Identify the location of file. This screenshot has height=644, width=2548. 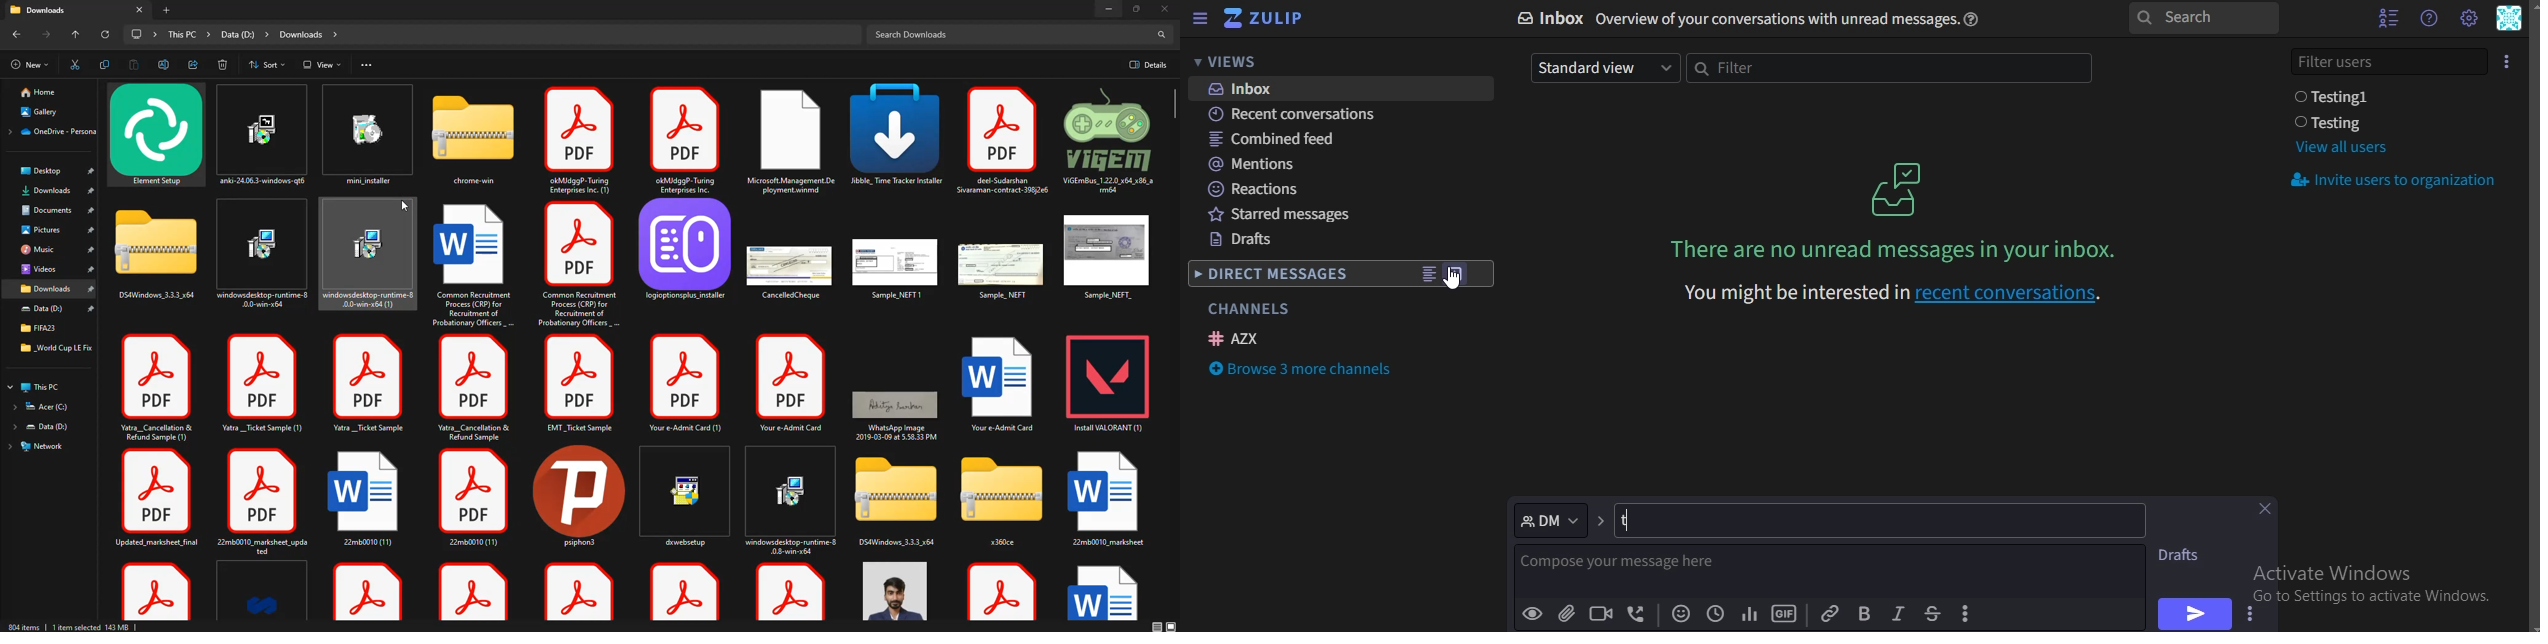
(1112, 499).